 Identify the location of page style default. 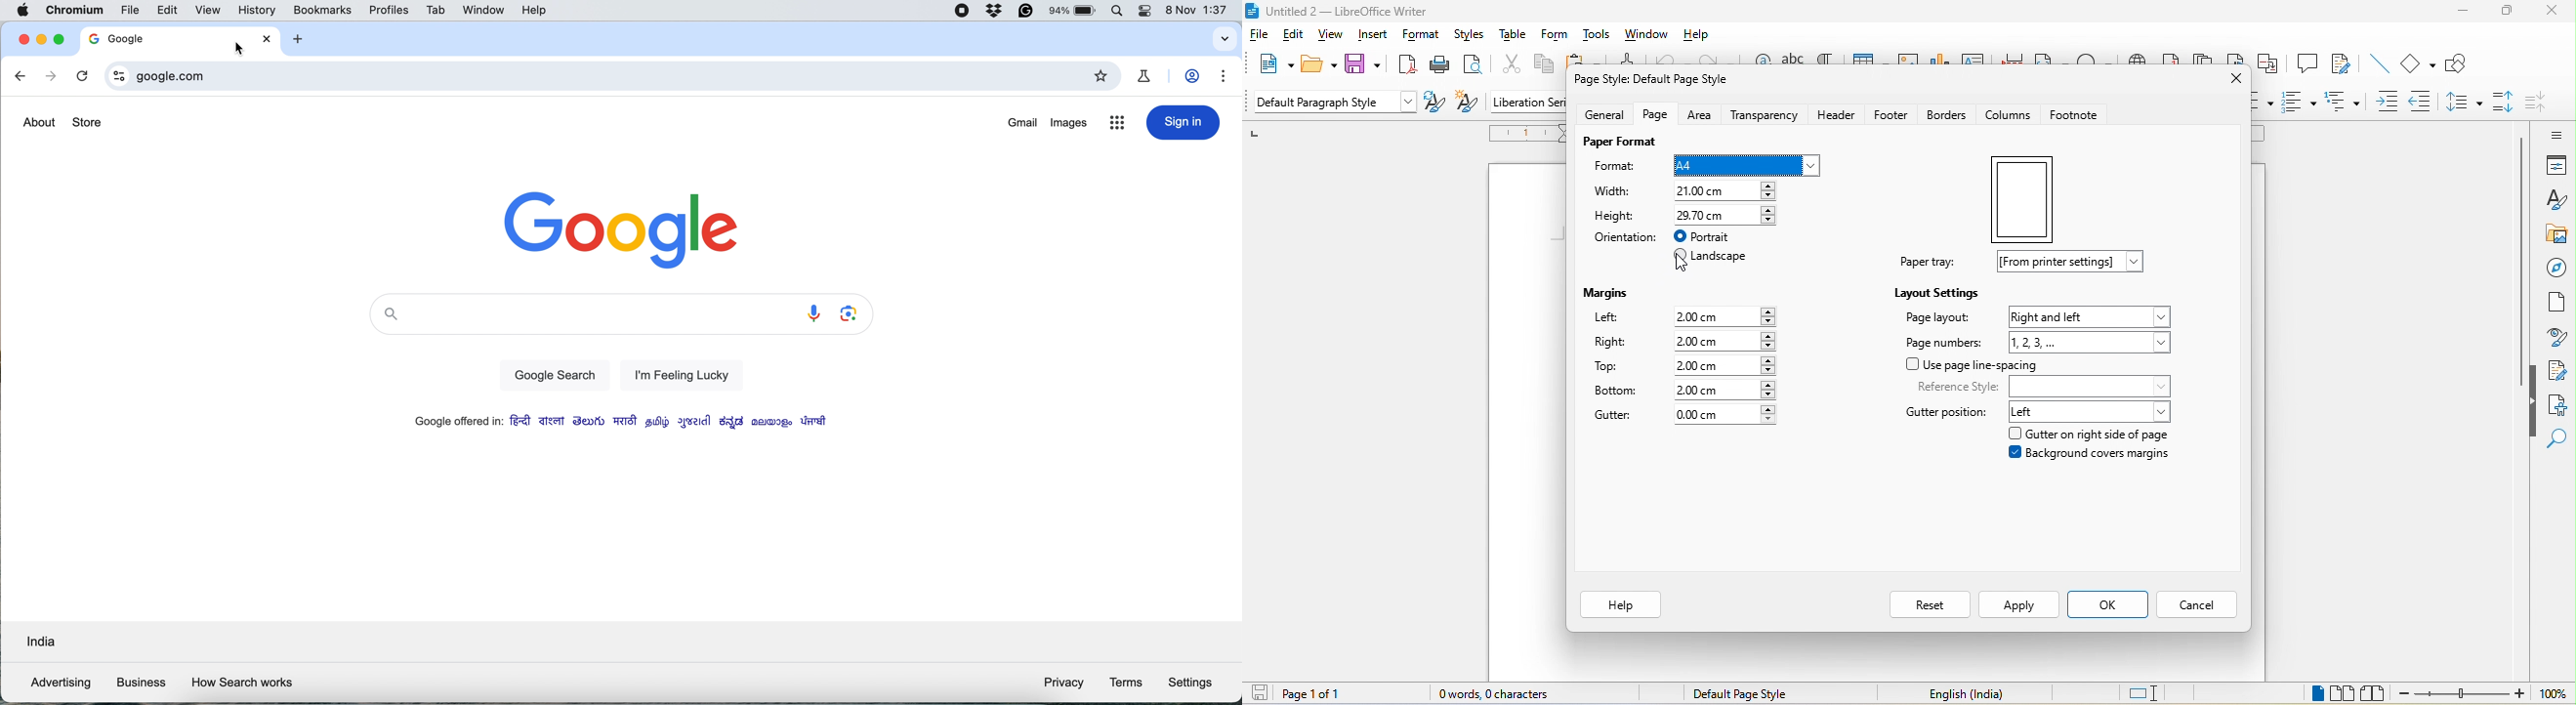
(1658, 77).